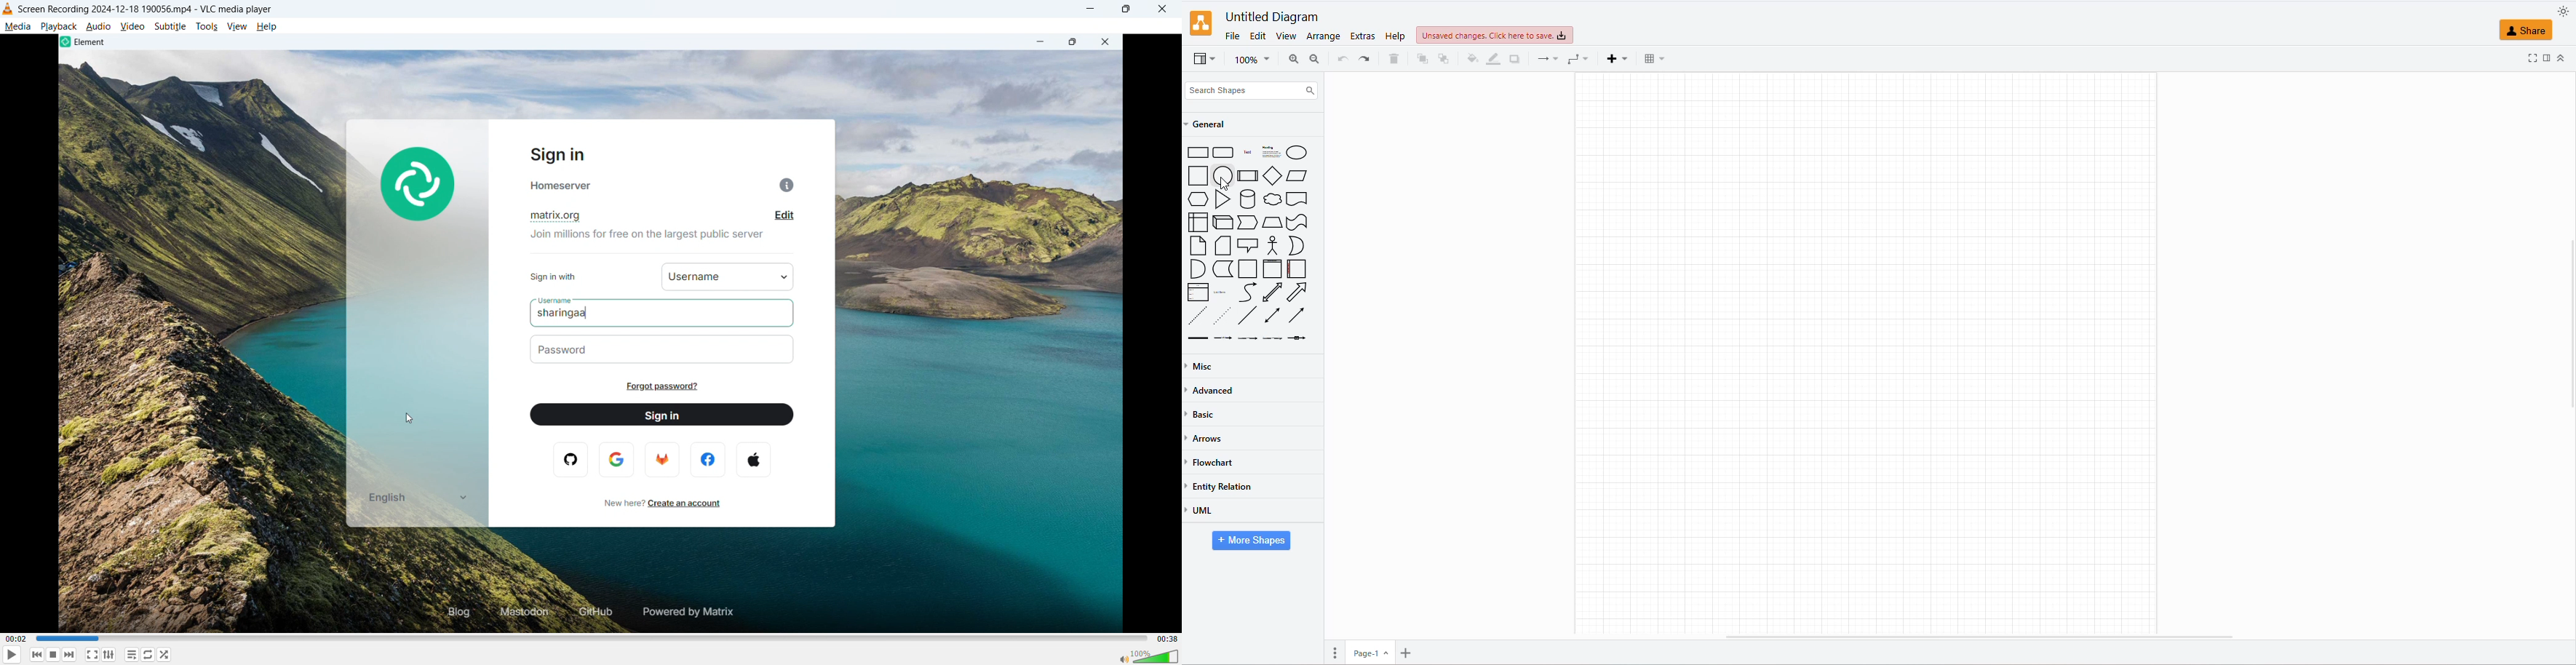  Describe the element at coordinates (17, 27) in the screenshot. I see `Media ` at that location.